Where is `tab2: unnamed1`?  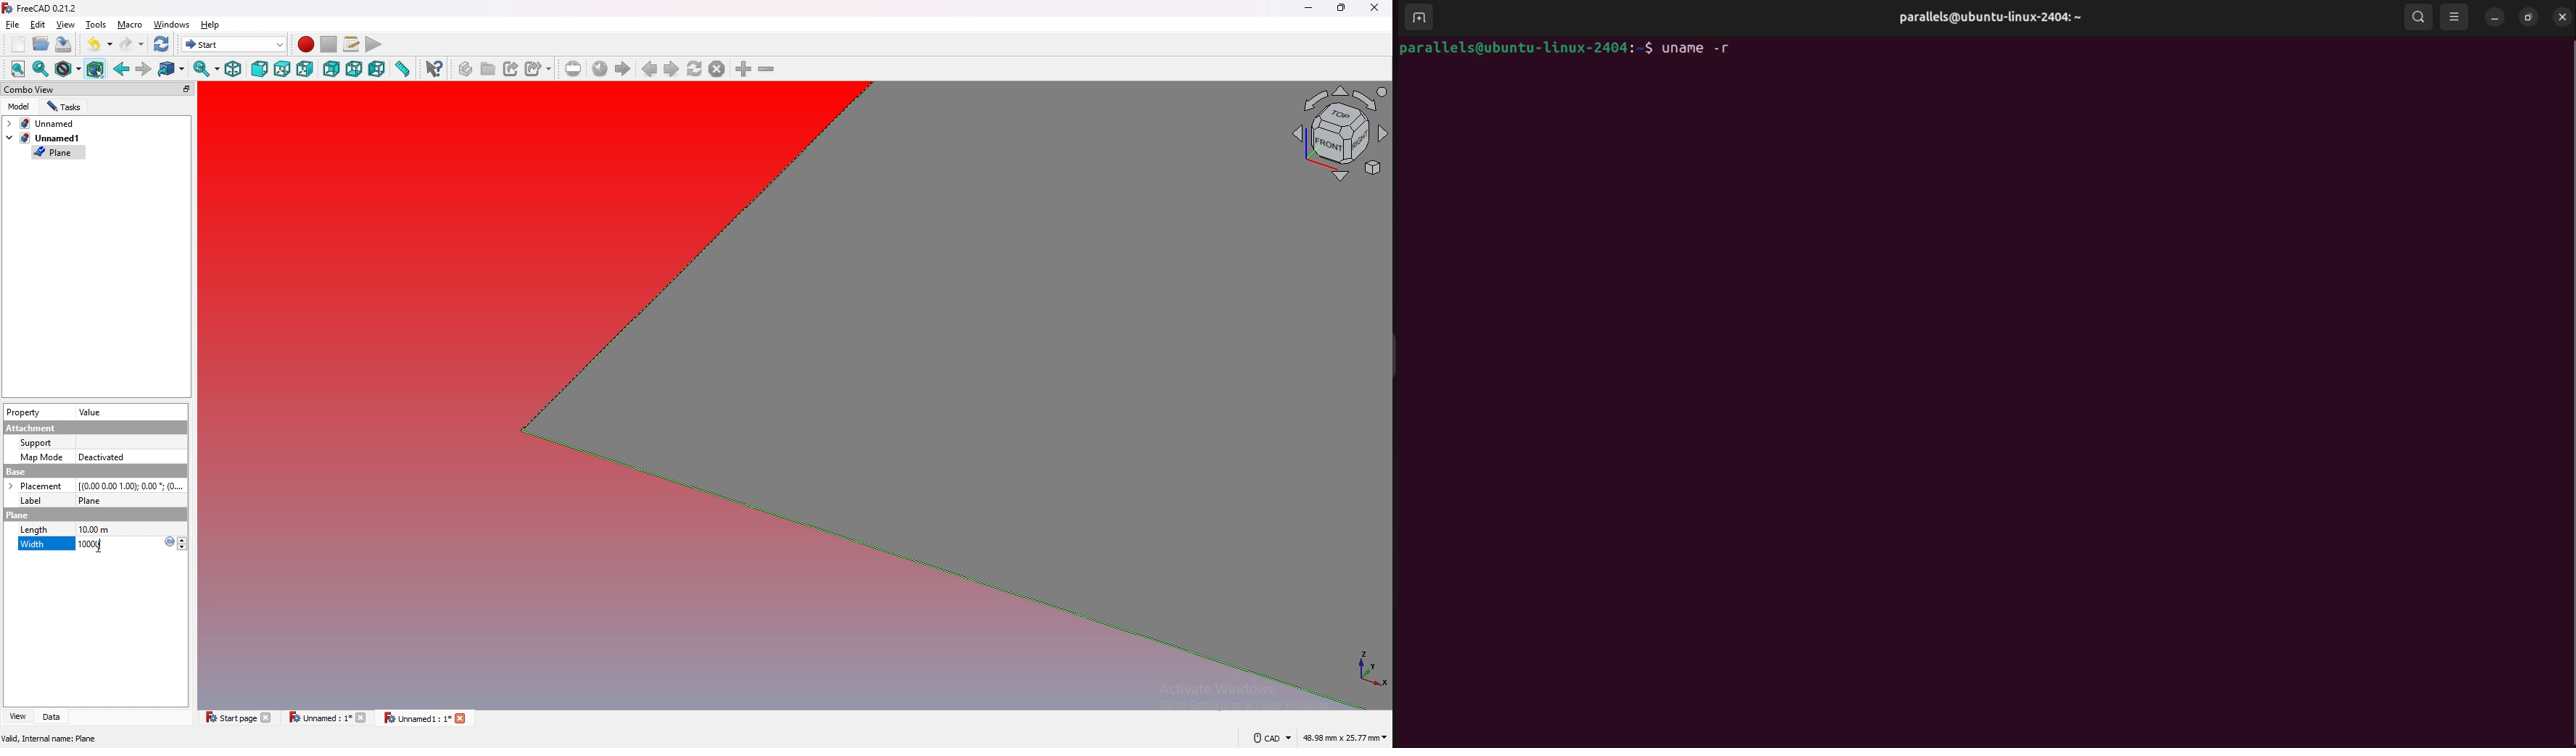 tab2: unnamed1 is located at coordinates (43, 138).